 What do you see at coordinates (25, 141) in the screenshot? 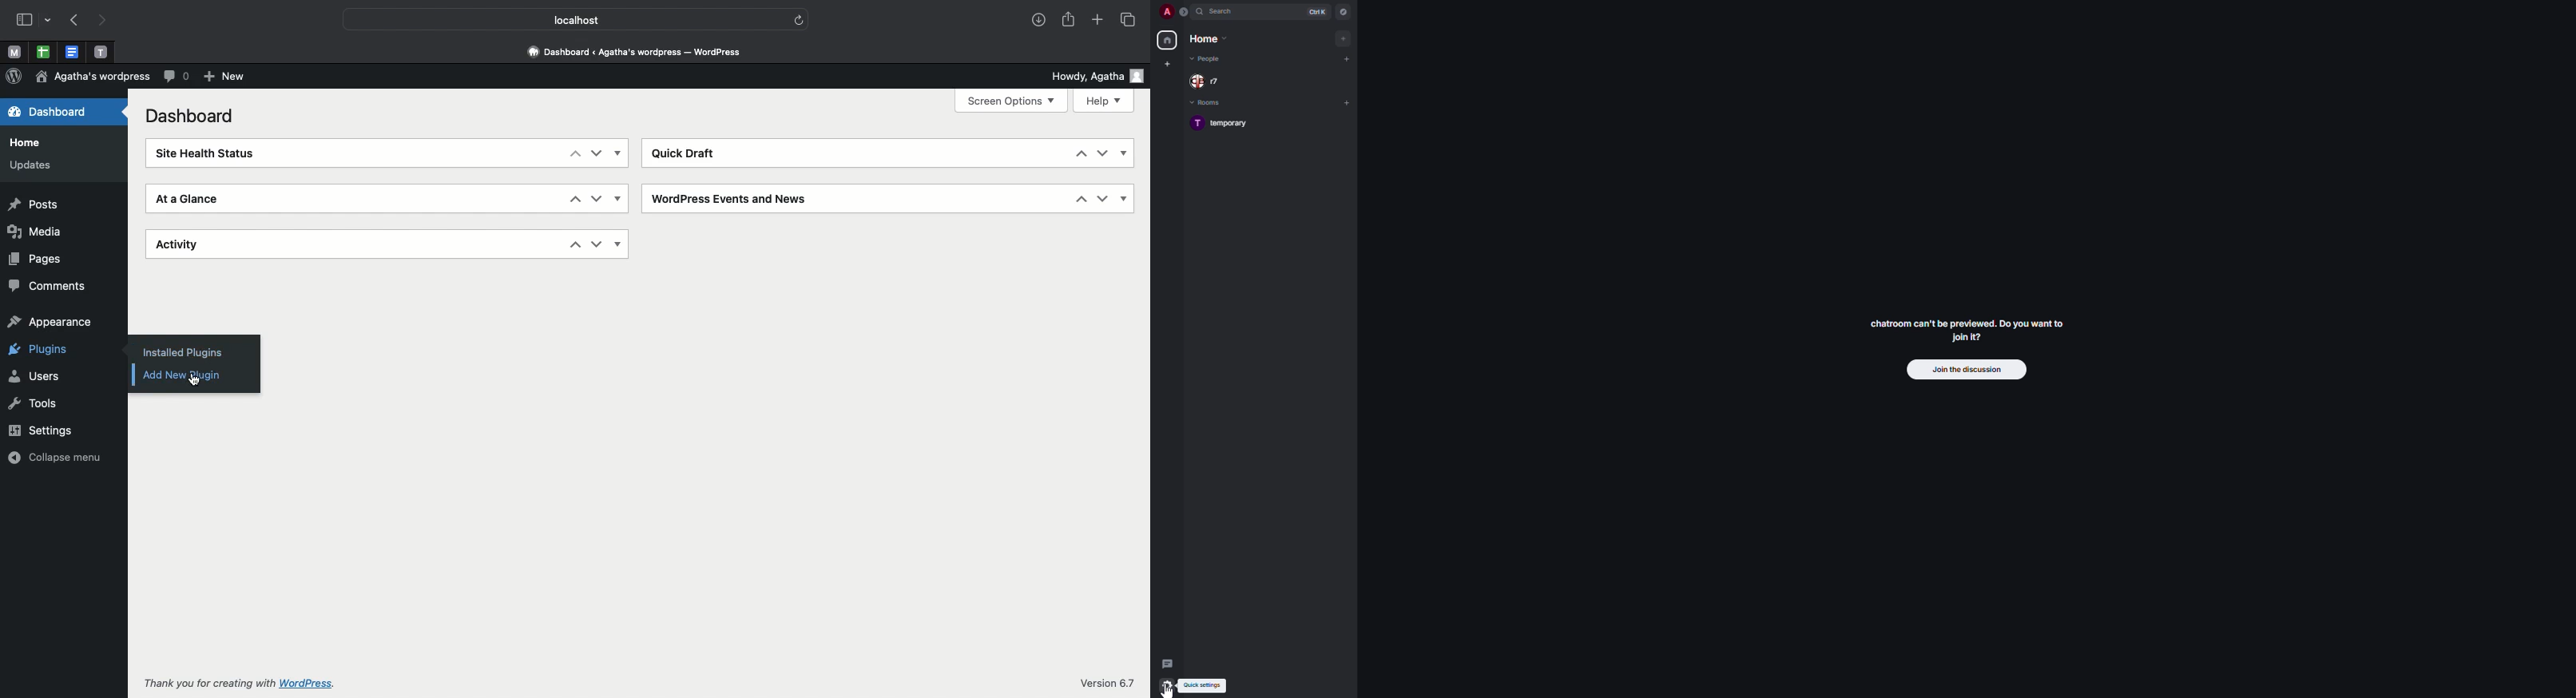
I see `Home` at bounding box center [25, 141].